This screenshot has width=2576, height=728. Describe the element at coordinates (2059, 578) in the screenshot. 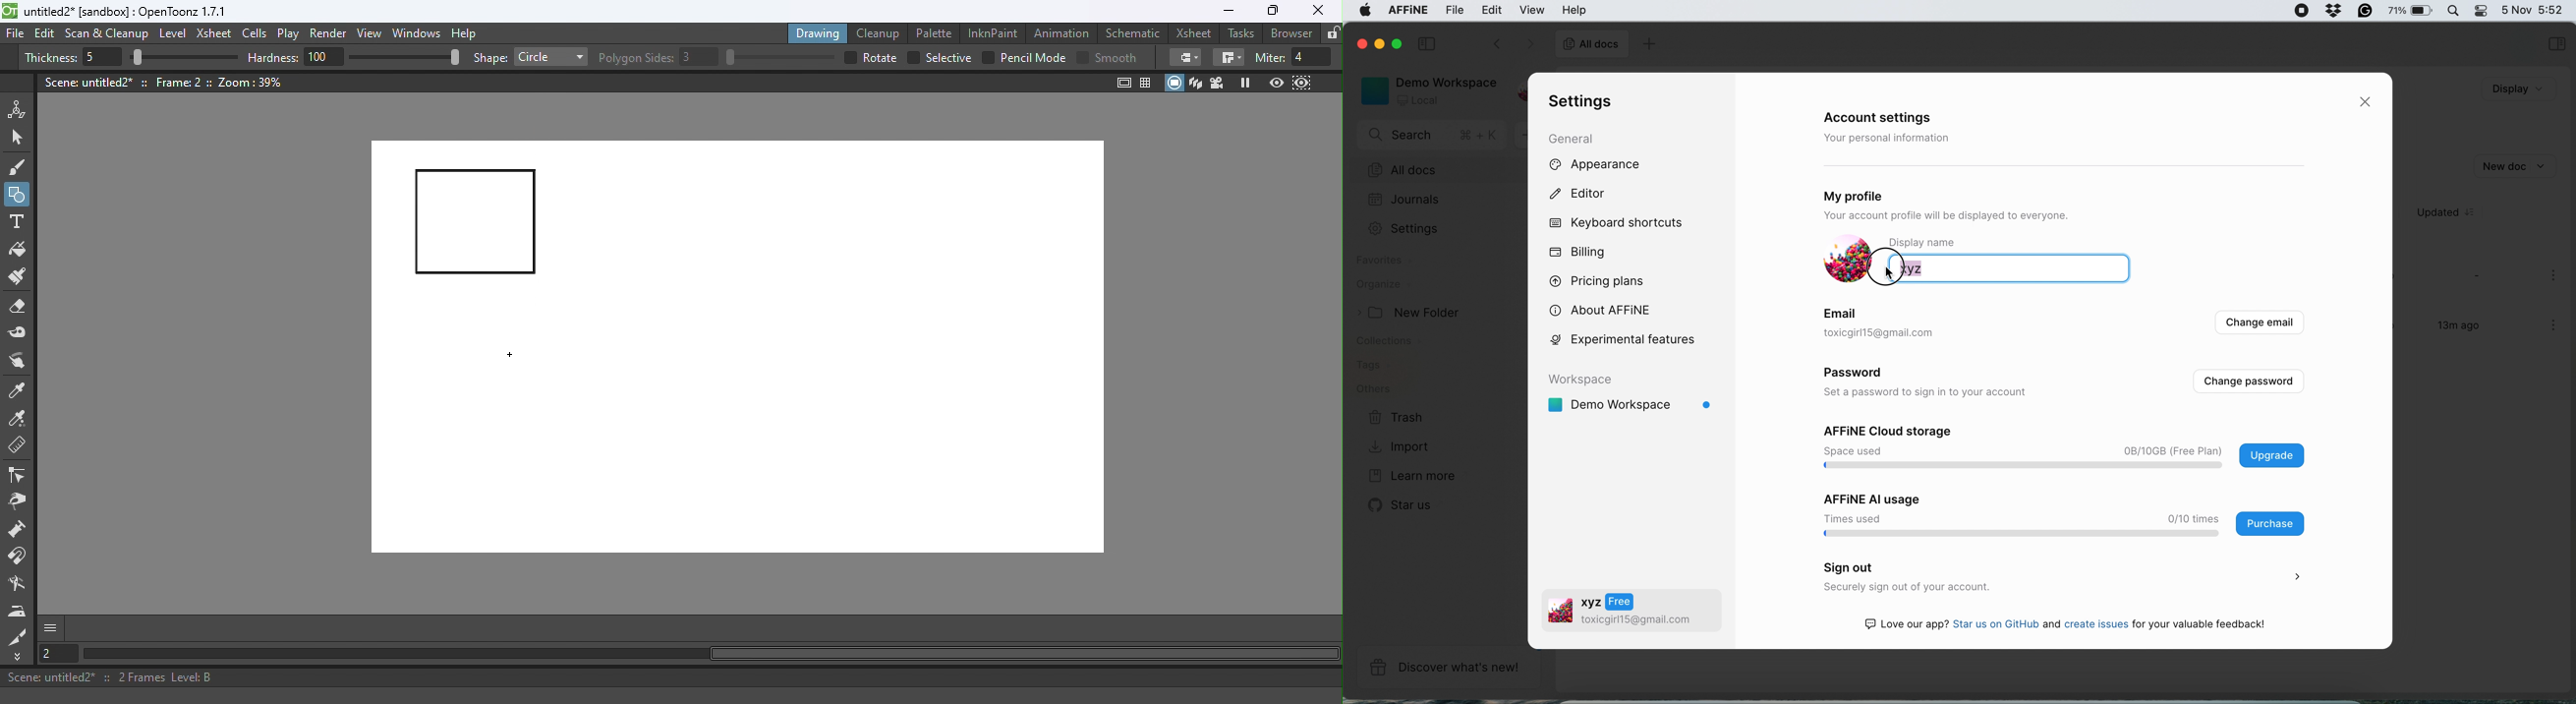

I see `sign out securely sign out of your account` at that location.